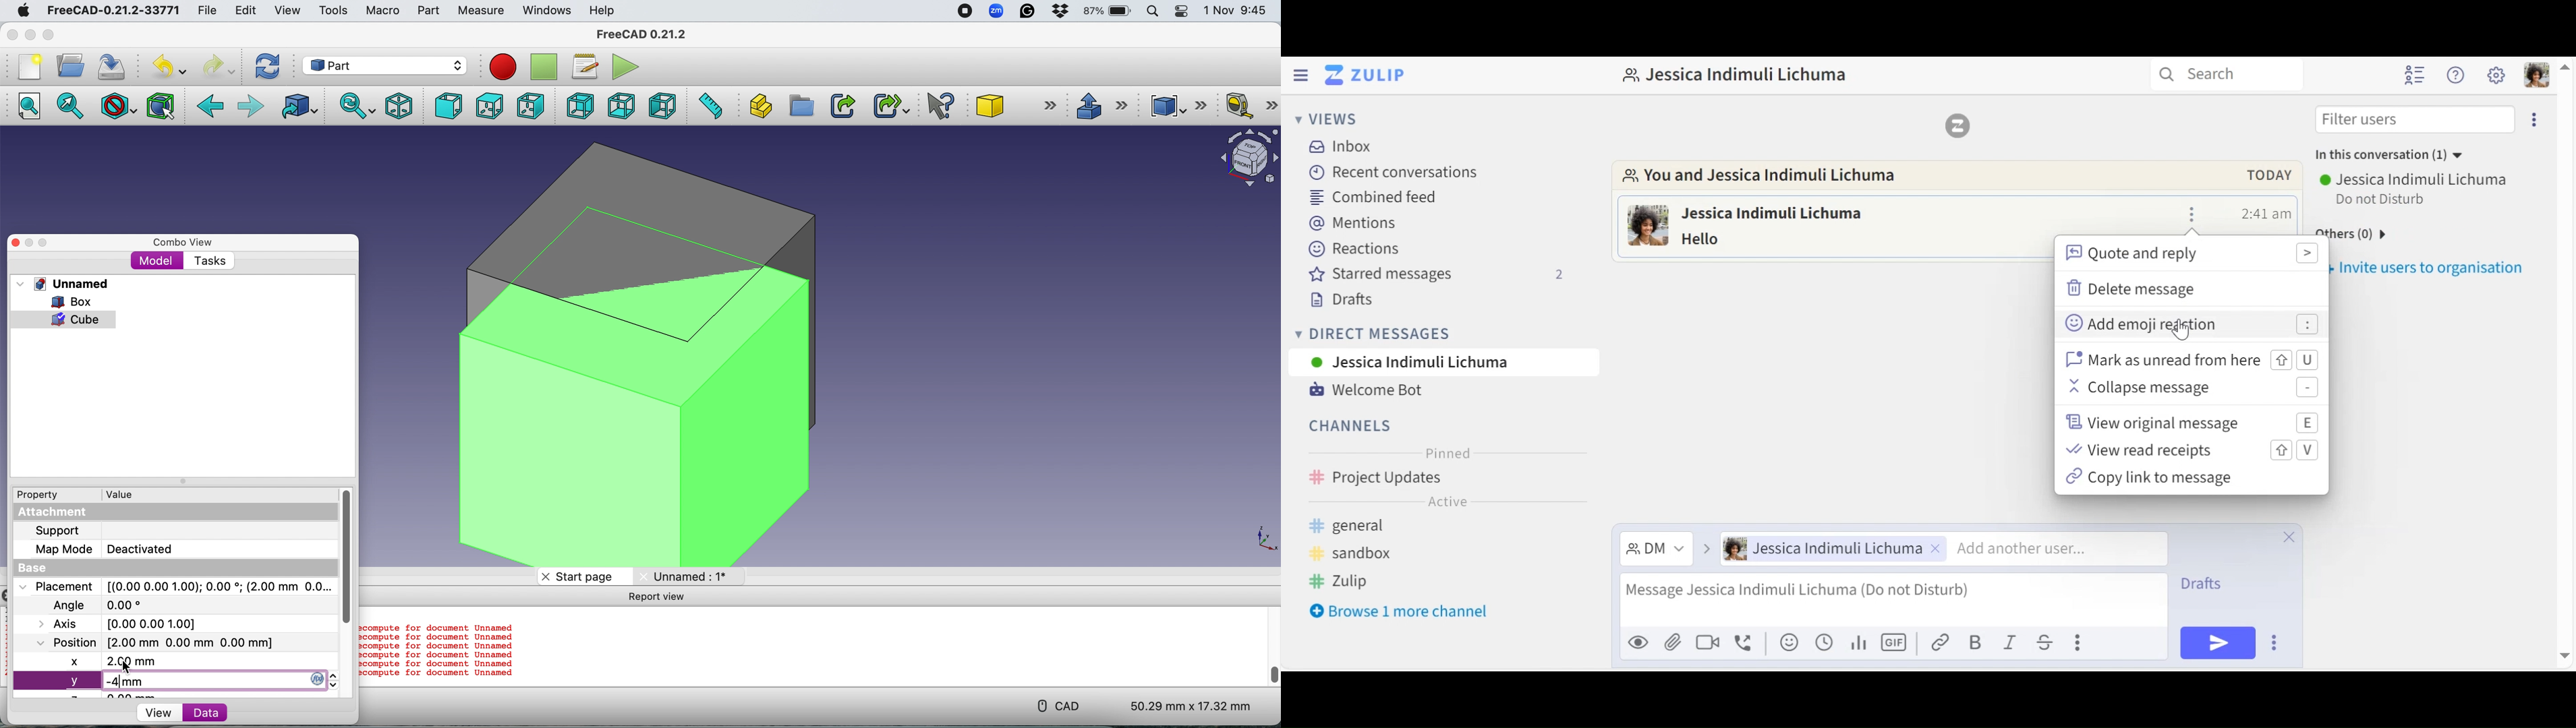 Image resolution: width=2576 pixels, height=728 pixels. What do you see at coordinates (2429, 265) in the screenshot?
I see `Invite users to organisation` at bounding box center [2429, 265].